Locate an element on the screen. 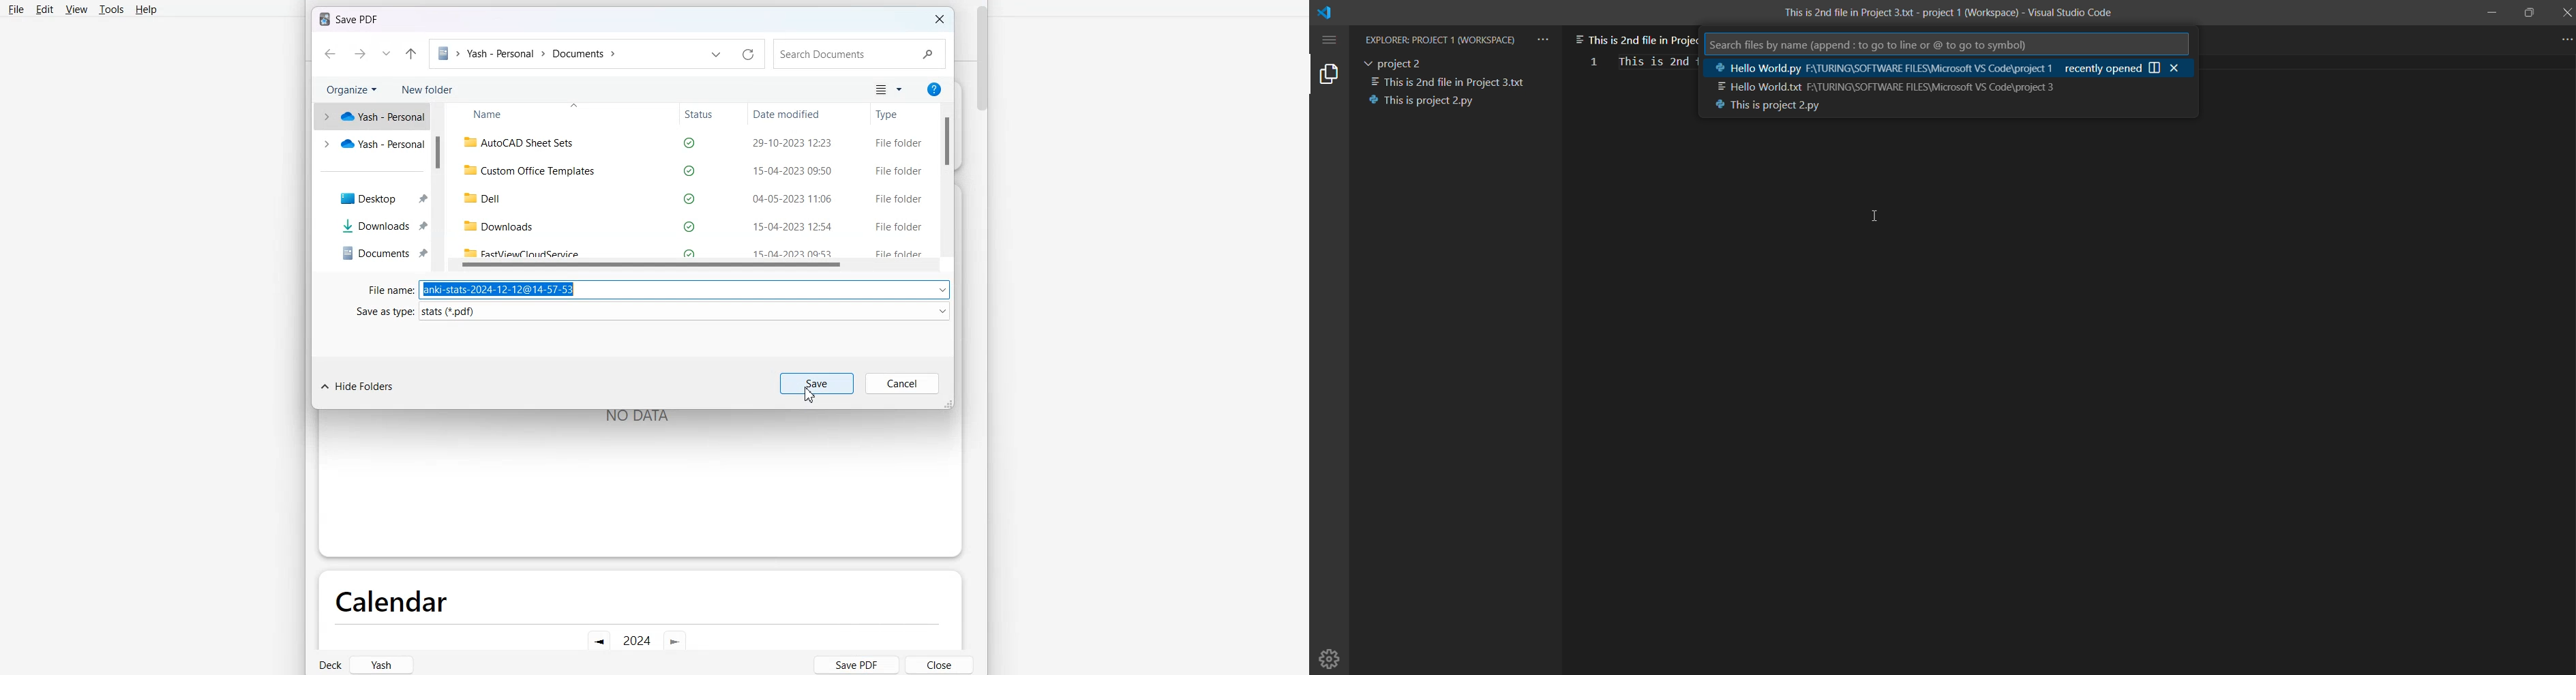 This screenshot has width=2576, height=700. Refresh is located at coordinates (747, 53).